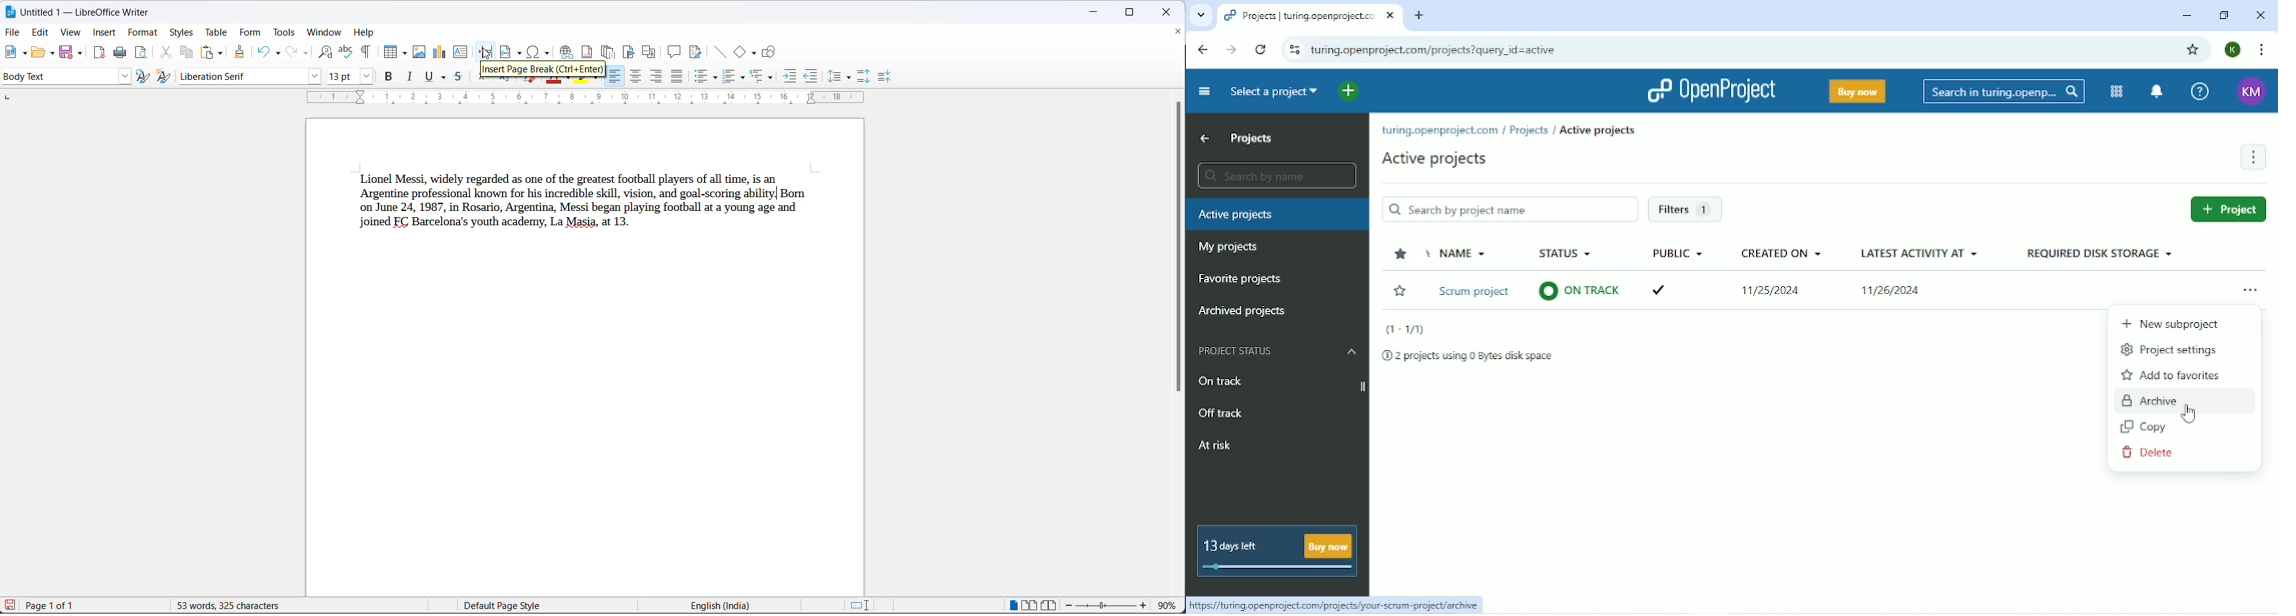 The height and width of the screenshot is (616, 2296). I want to click on line spacing options, so click(851, 76).